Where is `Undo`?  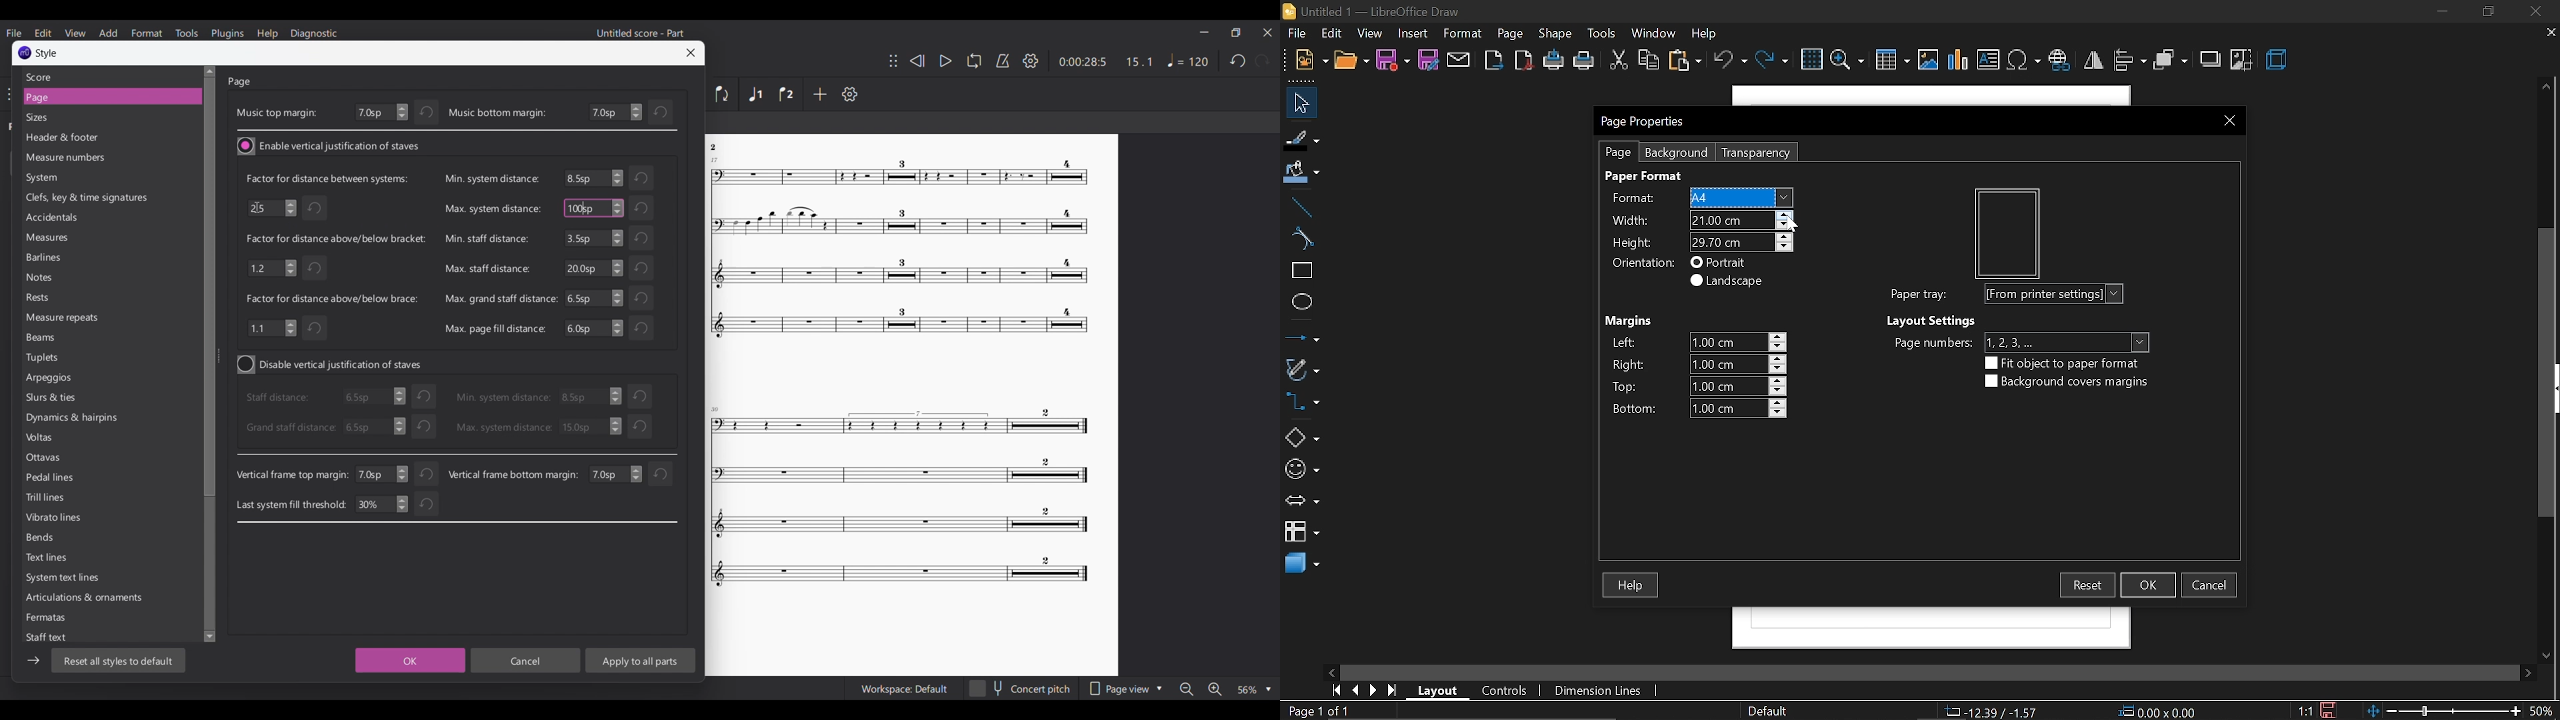 Undo is located at coordinates (641, 238).